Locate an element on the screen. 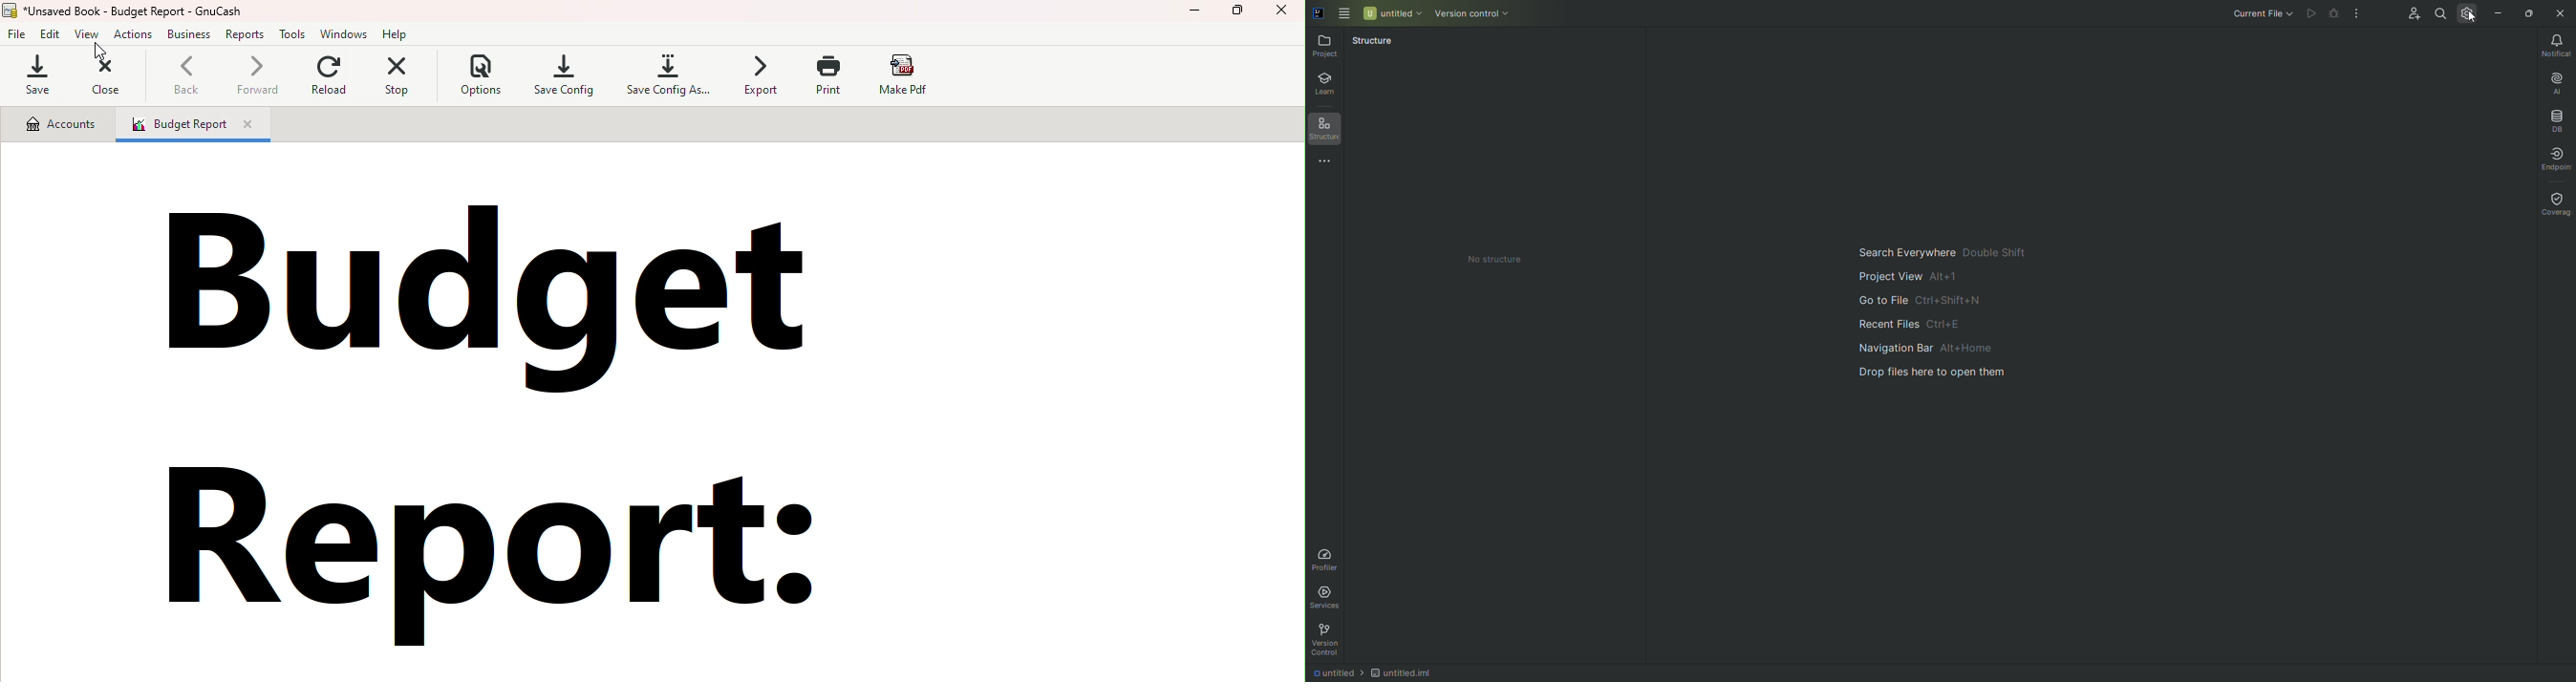 This screenshot has width=2576, height=700. Debug is located at coordinates (2333, 14).